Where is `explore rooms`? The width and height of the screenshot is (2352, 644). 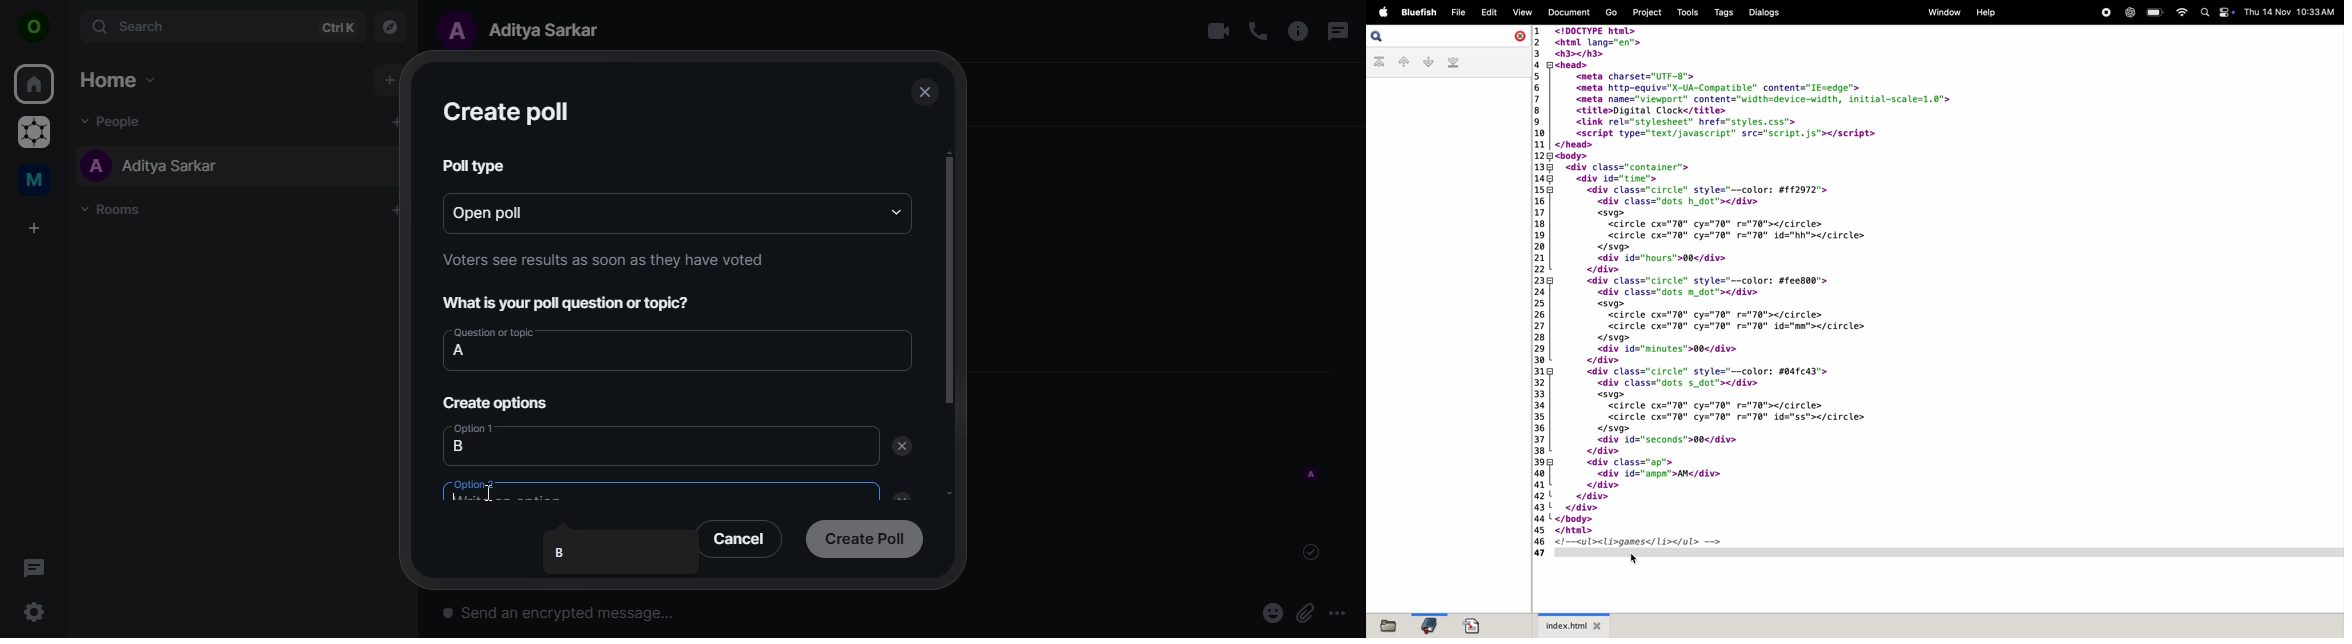
explore rooms is located at coordinates (391, 25).